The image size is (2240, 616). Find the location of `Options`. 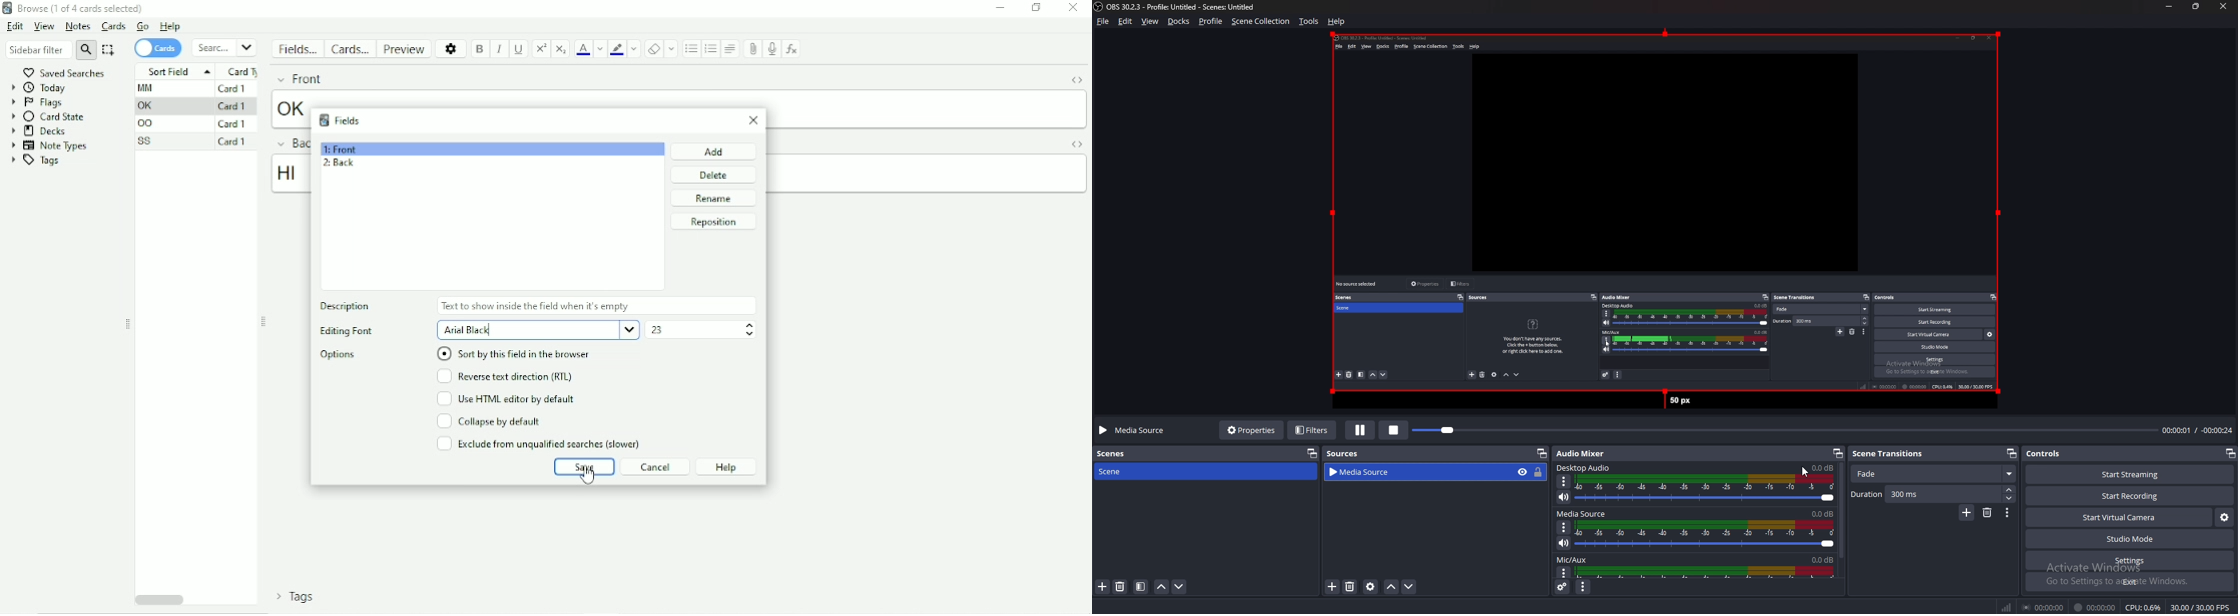

Options is located at coordinates (1564, 527).